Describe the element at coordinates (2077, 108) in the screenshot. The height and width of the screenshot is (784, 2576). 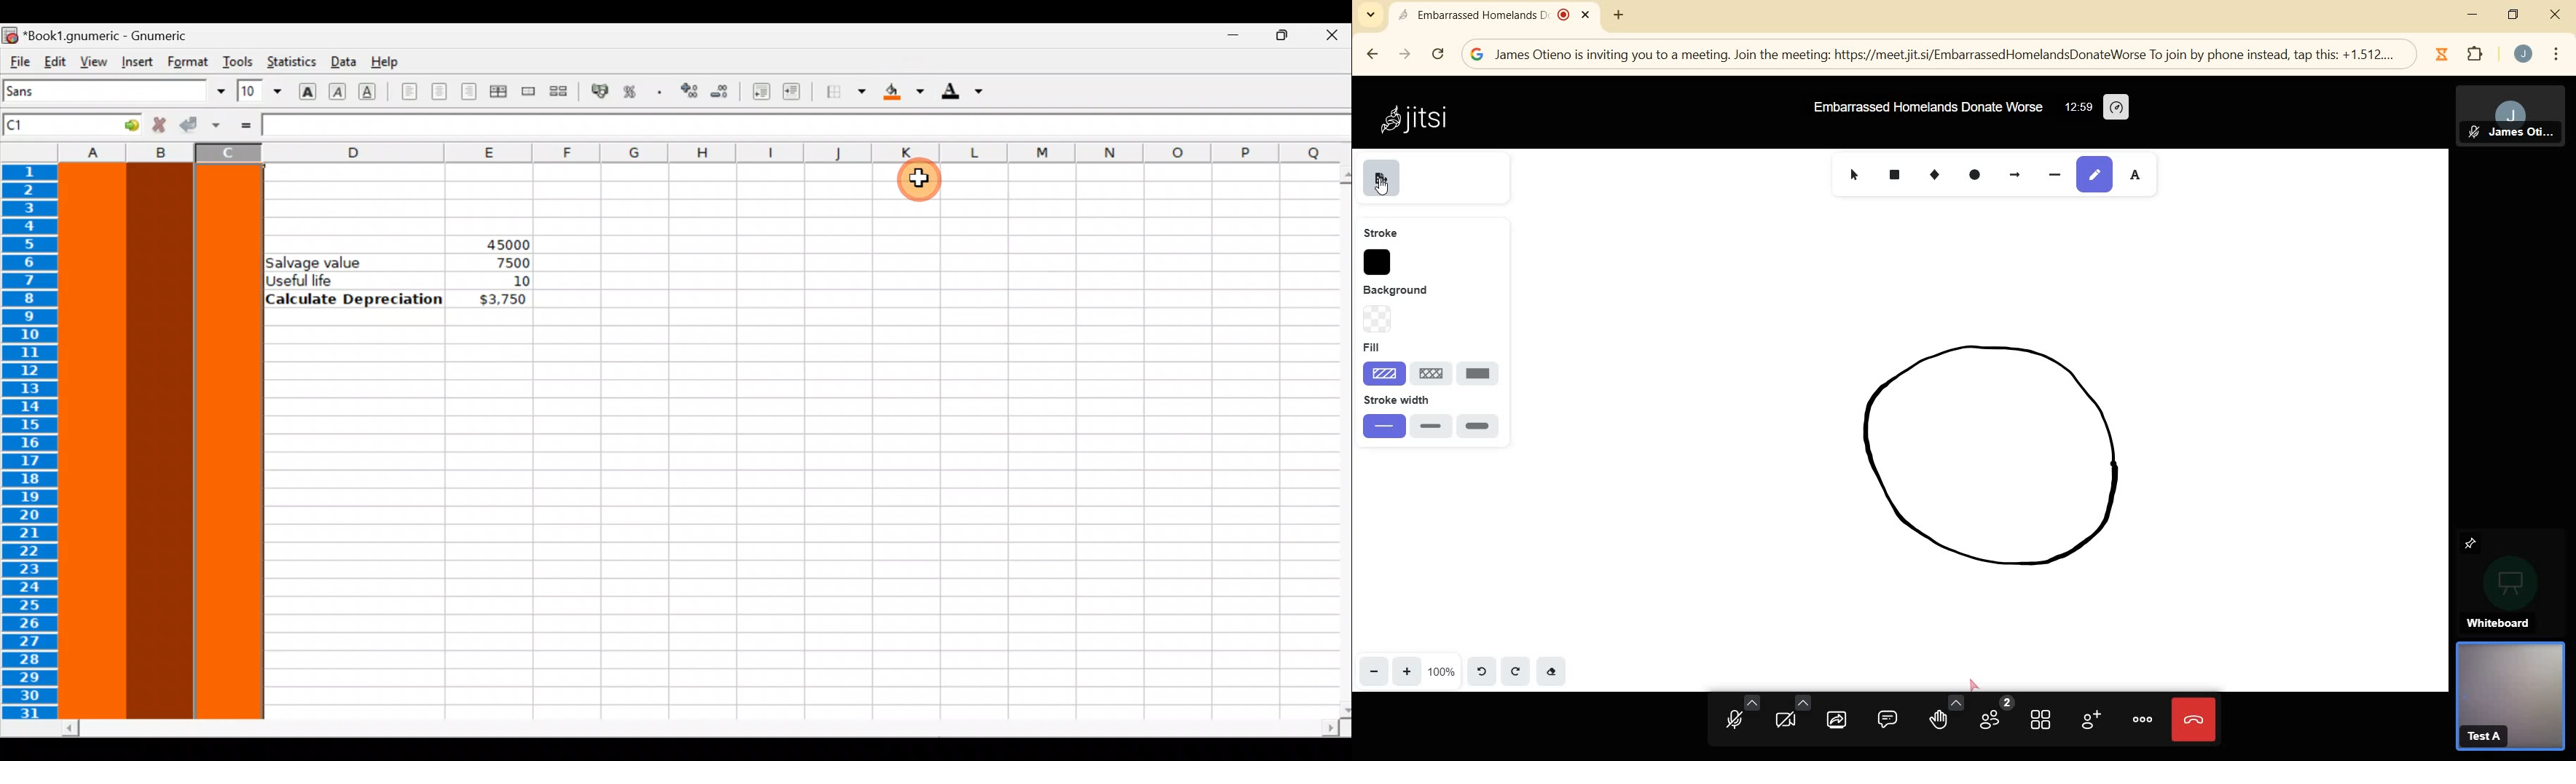
I see `12:48` at that location.